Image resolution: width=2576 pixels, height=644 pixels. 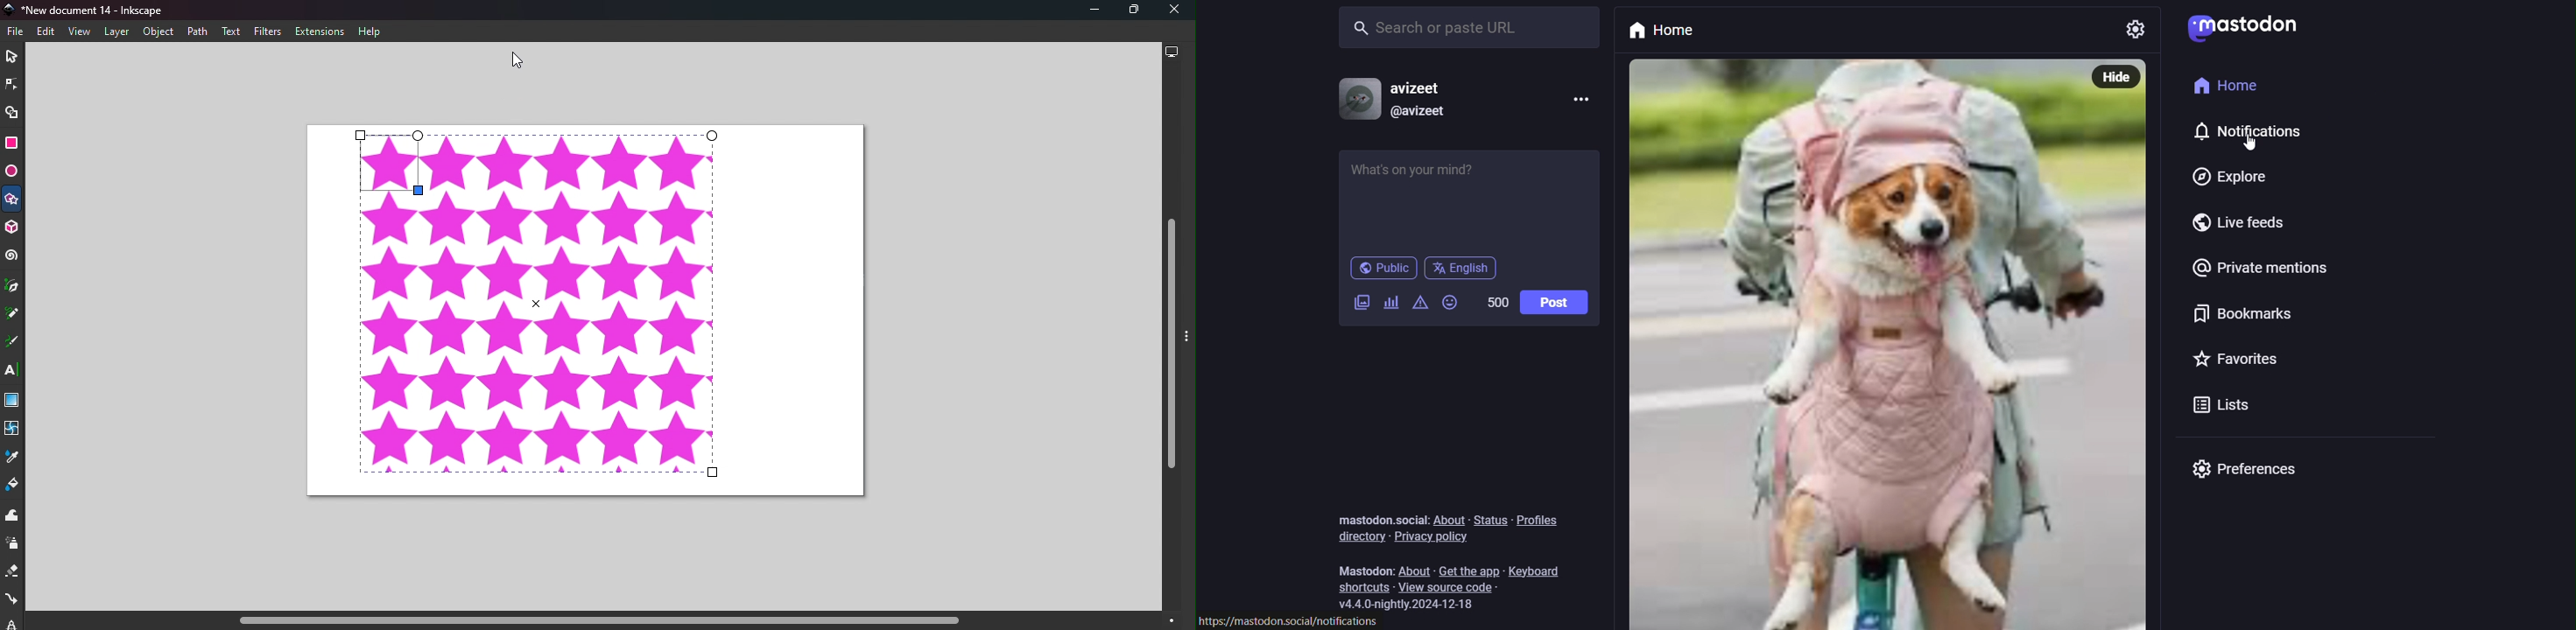 What do you see at coordinates (323, 32) in the screenshot?
I see `Extensions` at bounding box center [323, 32].